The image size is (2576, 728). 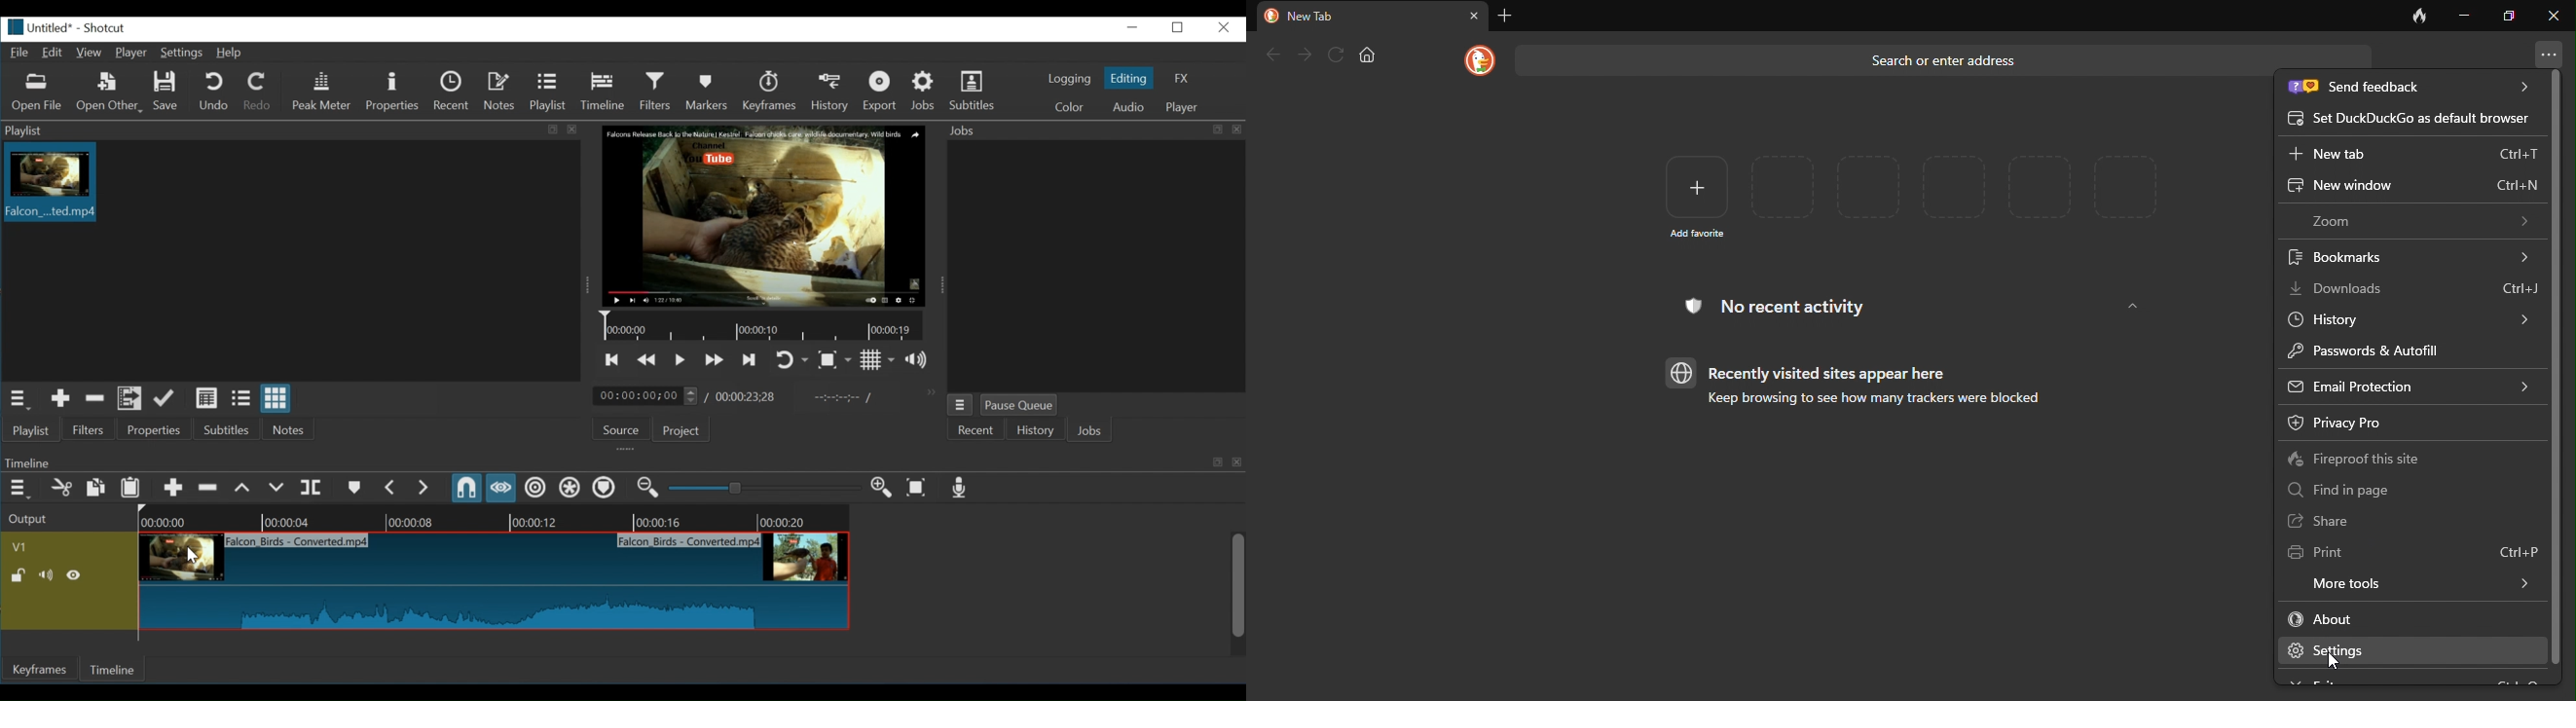 What do you see at coordinates (277, 398) in the screenshot?
I see `View as icon` at bounding box center [277, 398].